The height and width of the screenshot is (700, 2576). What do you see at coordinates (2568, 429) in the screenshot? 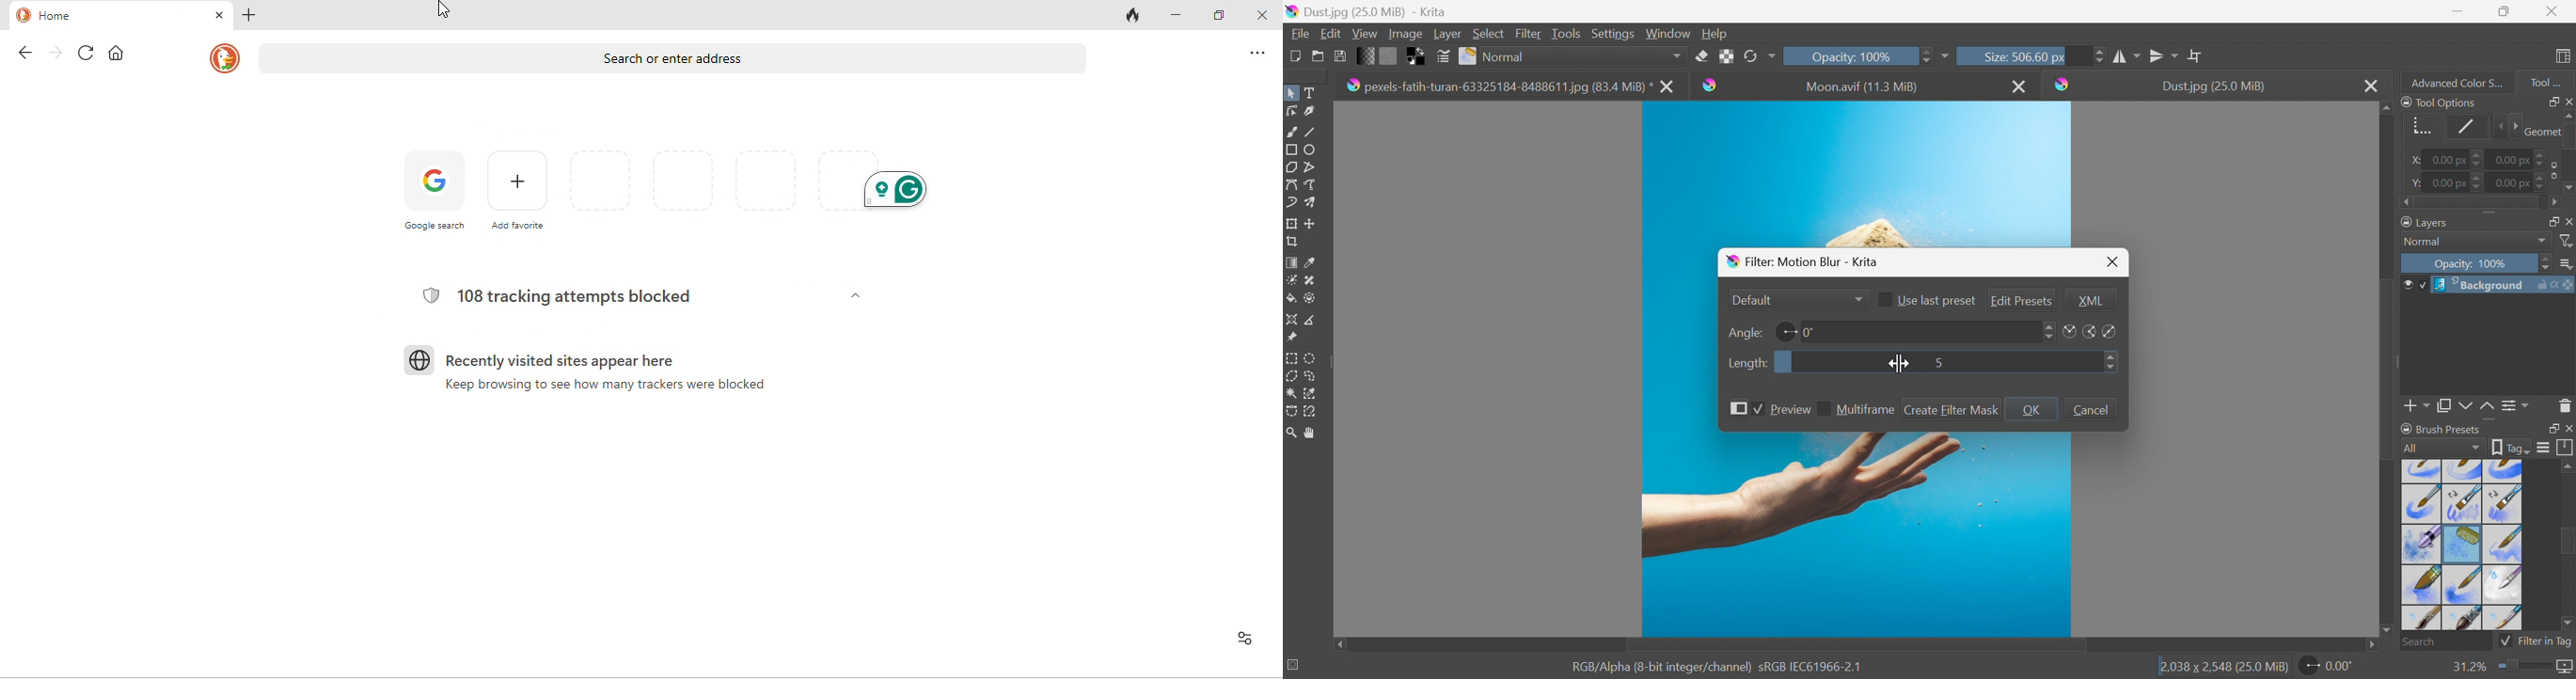
I see `Close` at bounding box center [2568, 429].